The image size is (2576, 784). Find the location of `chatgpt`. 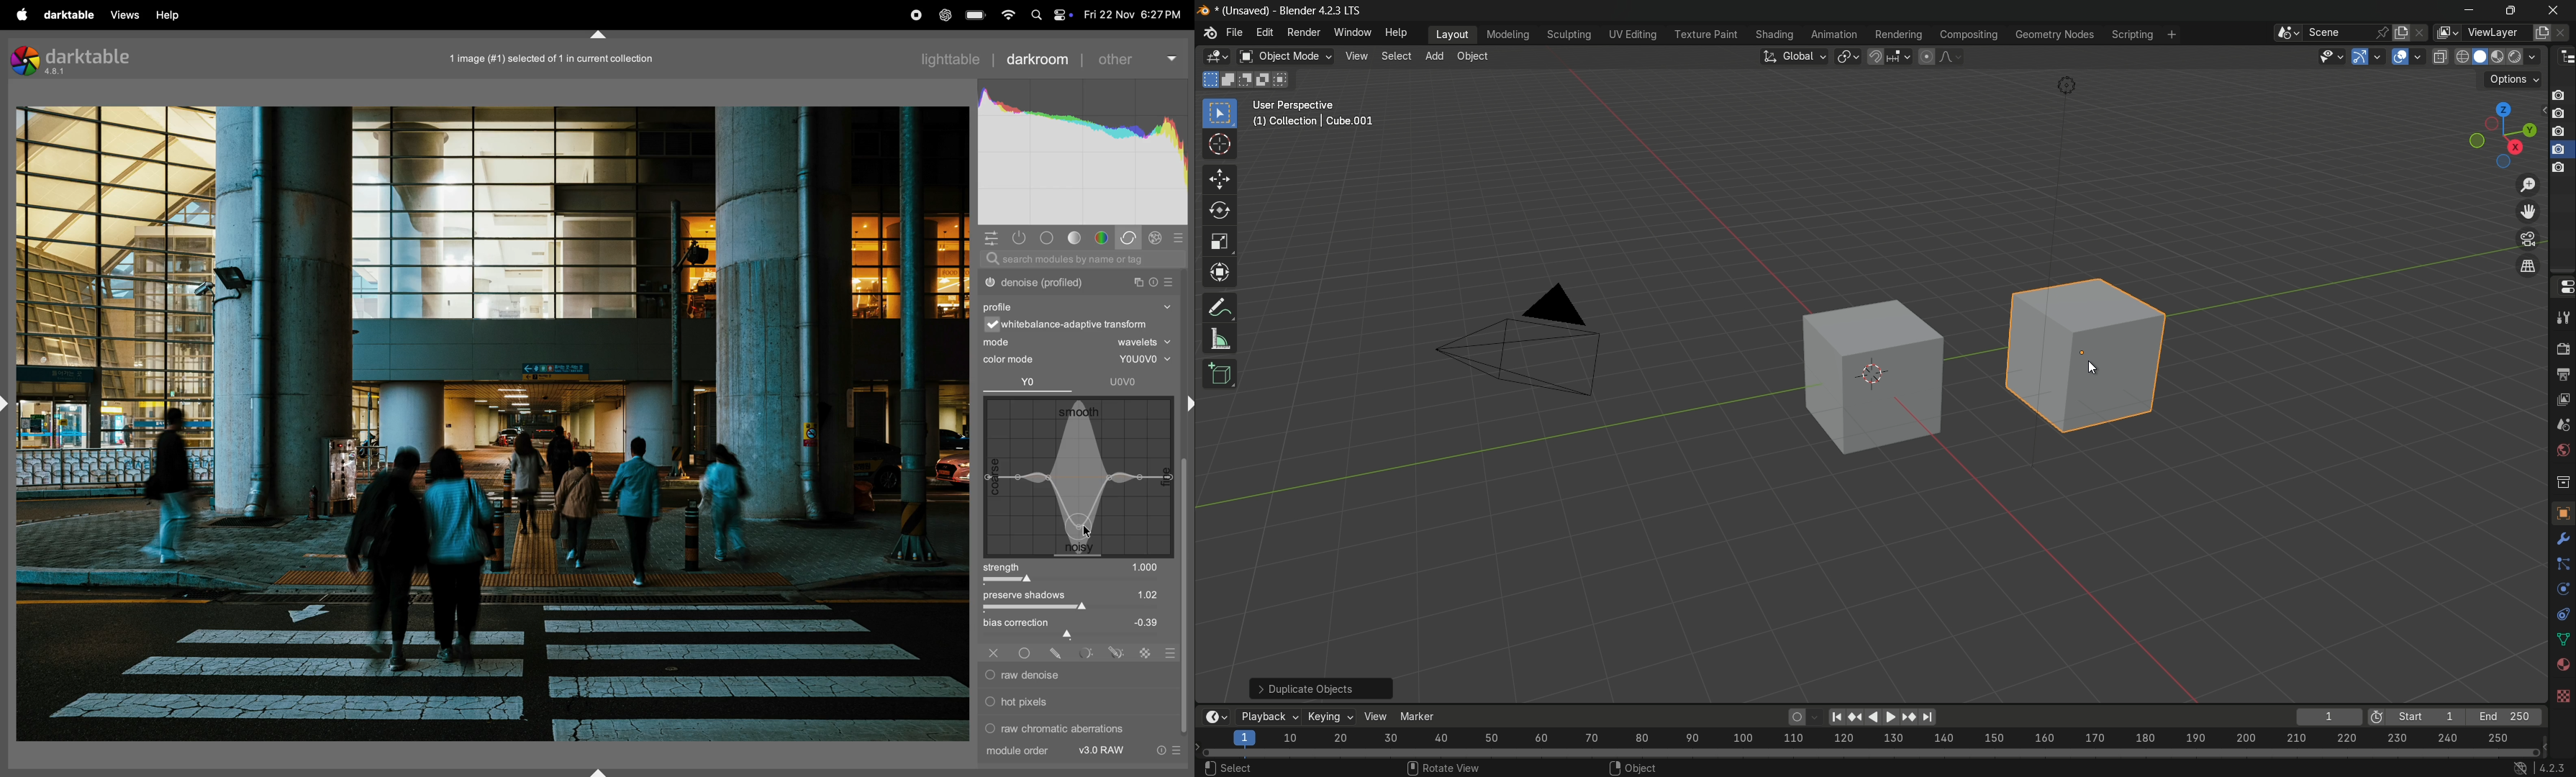

chatgpt is located at coordinates (947, 15).